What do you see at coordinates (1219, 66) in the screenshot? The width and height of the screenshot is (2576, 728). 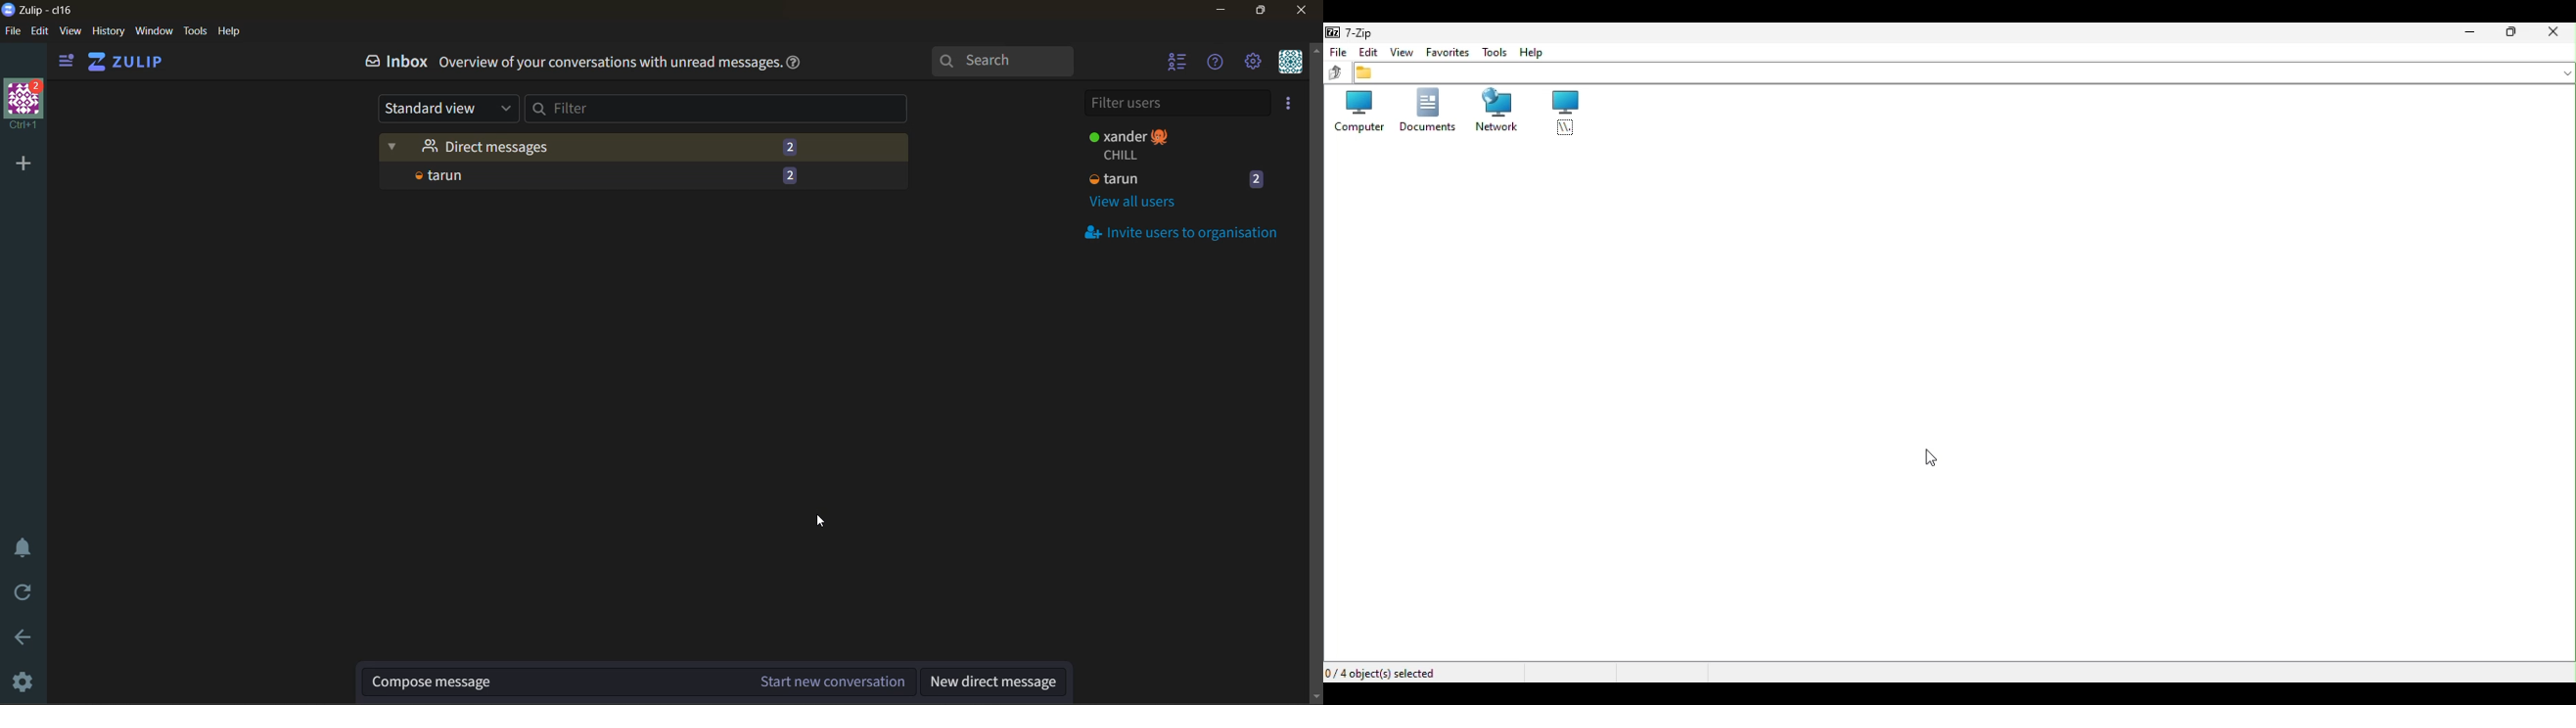 I see `help menu` at bounding box center [1219, 66].